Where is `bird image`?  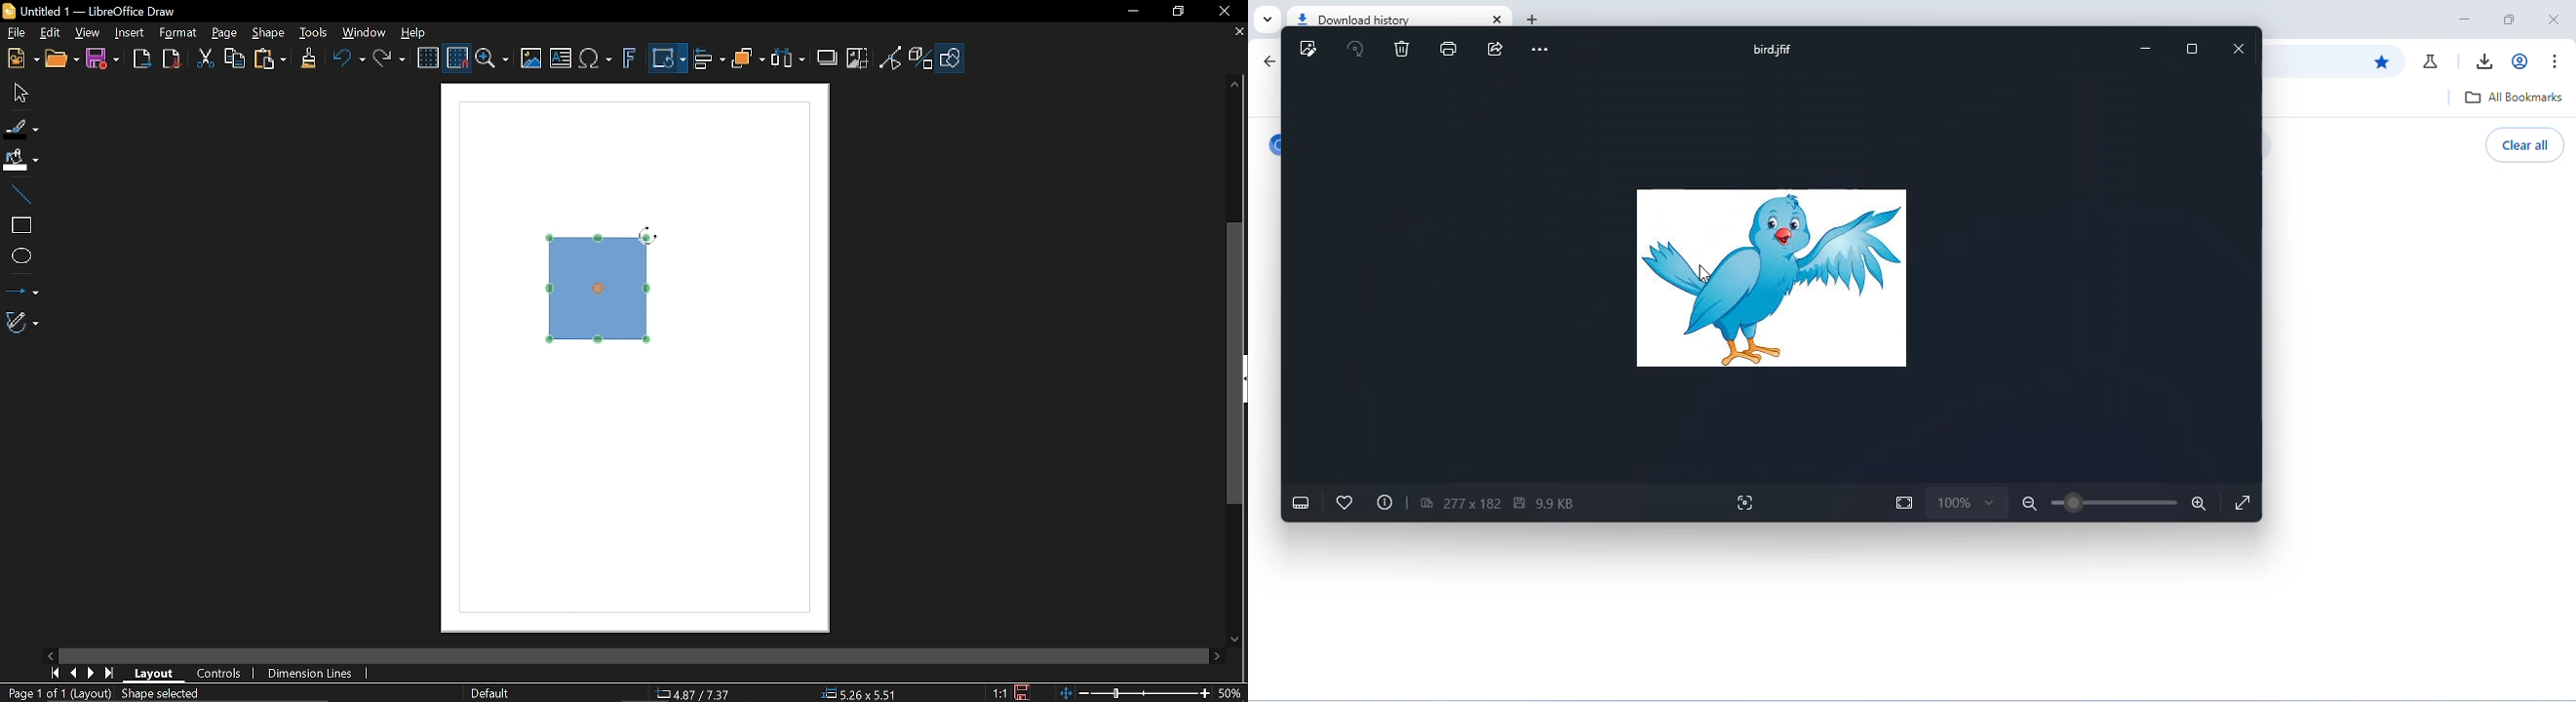
bird image is located at coordinates (1773, 281).